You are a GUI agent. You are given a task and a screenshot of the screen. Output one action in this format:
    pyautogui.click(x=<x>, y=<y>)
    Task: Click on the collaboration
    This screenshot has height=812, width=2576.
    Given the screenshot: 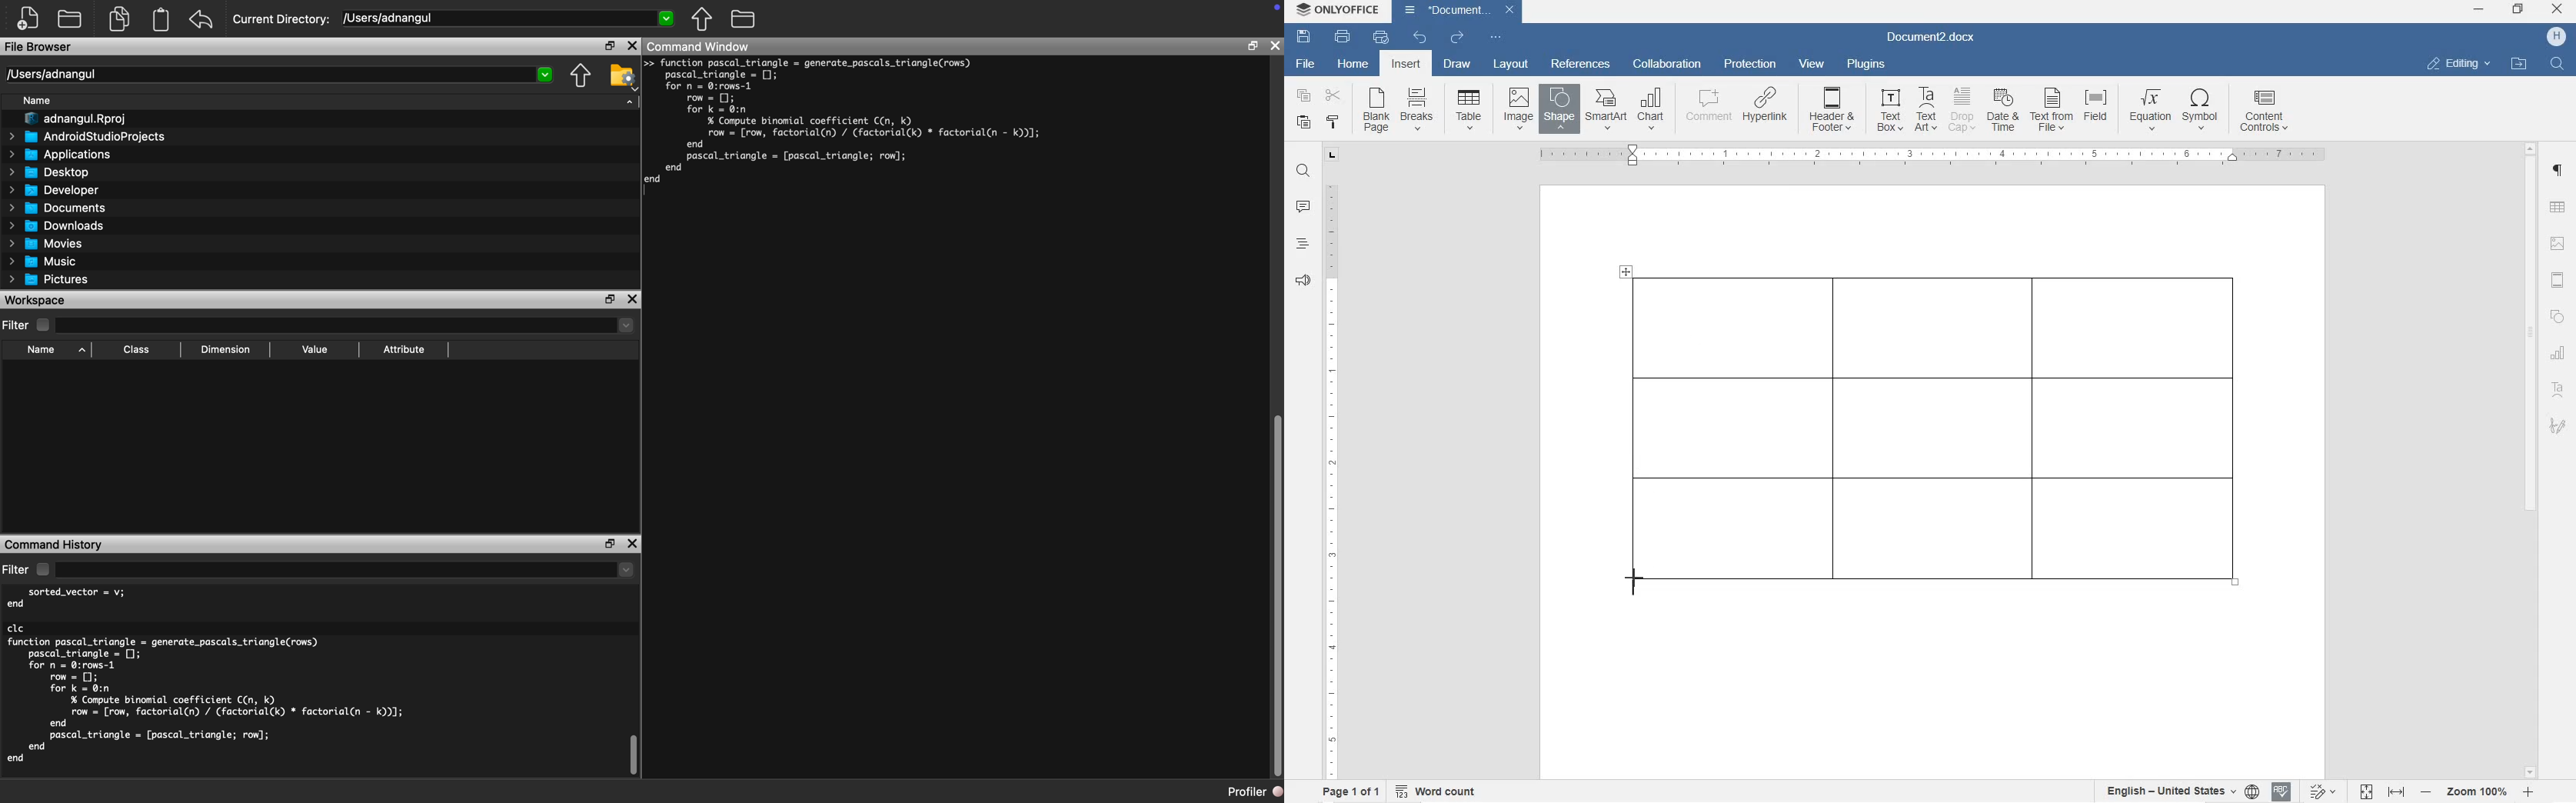 What is the action you would take?
    pyautogui.click(x=1667, y=65)
    